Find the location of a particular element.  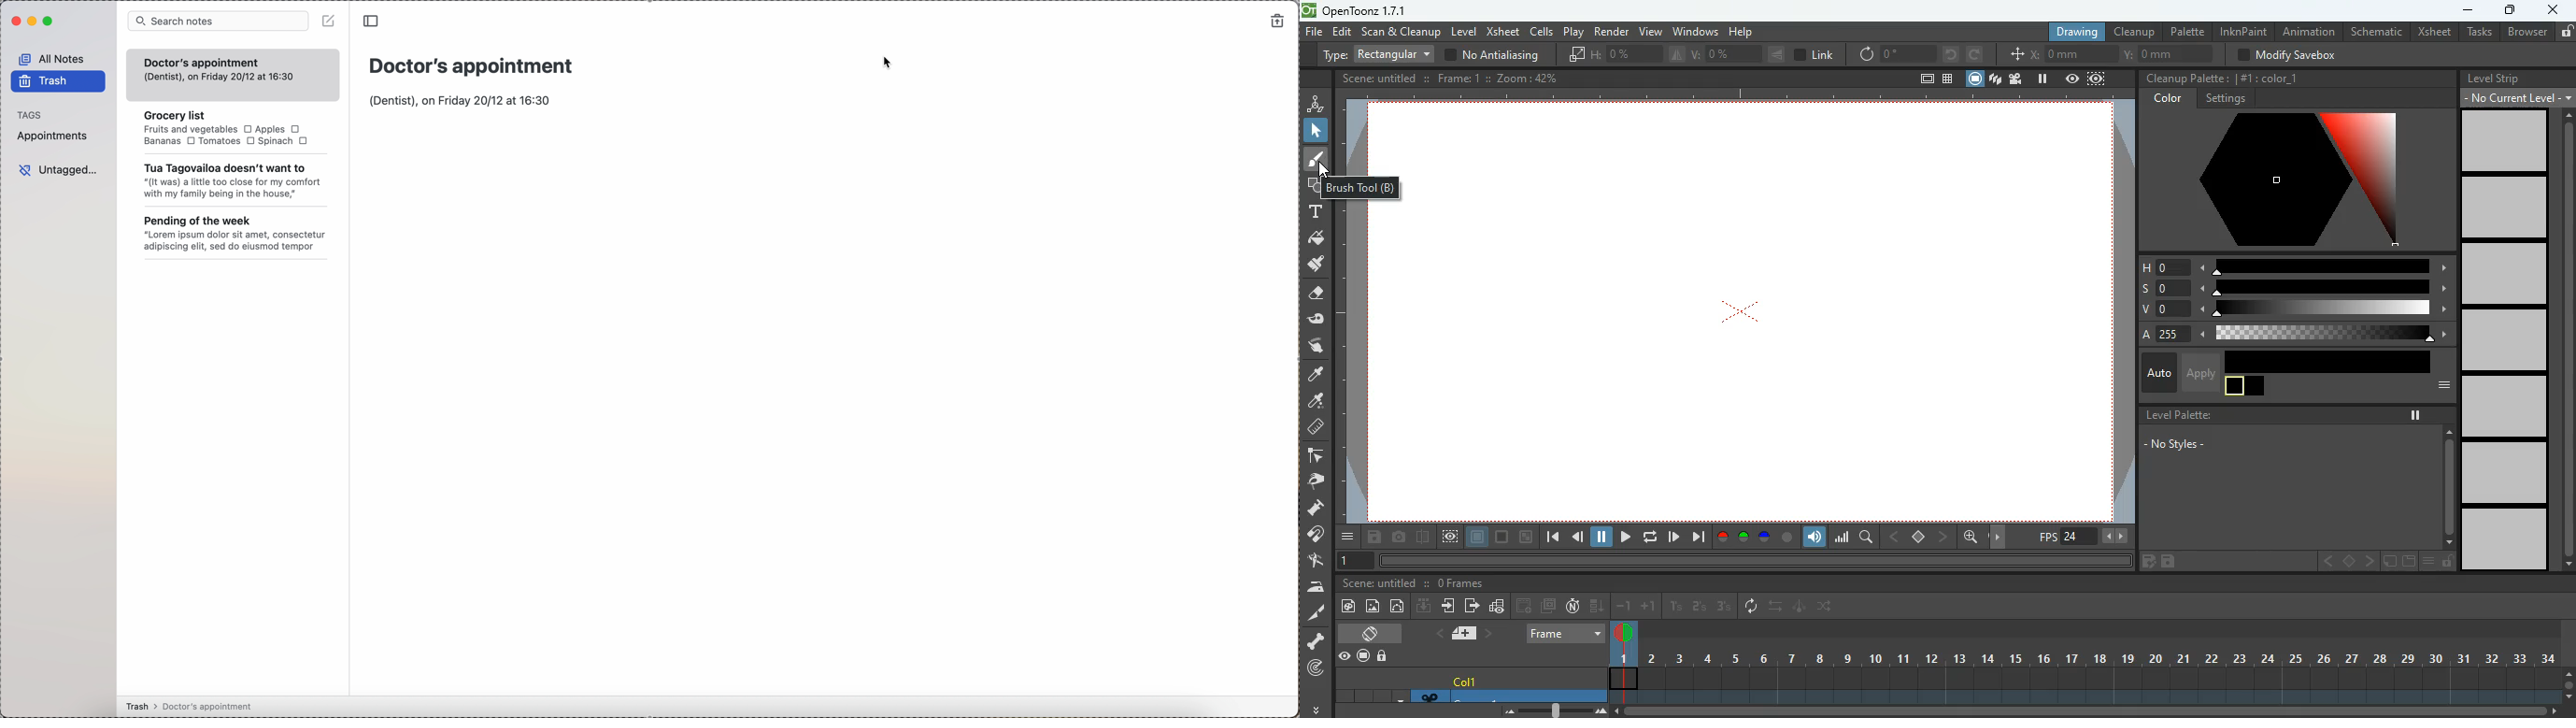

unlock is located at coordinates (2566, 31).